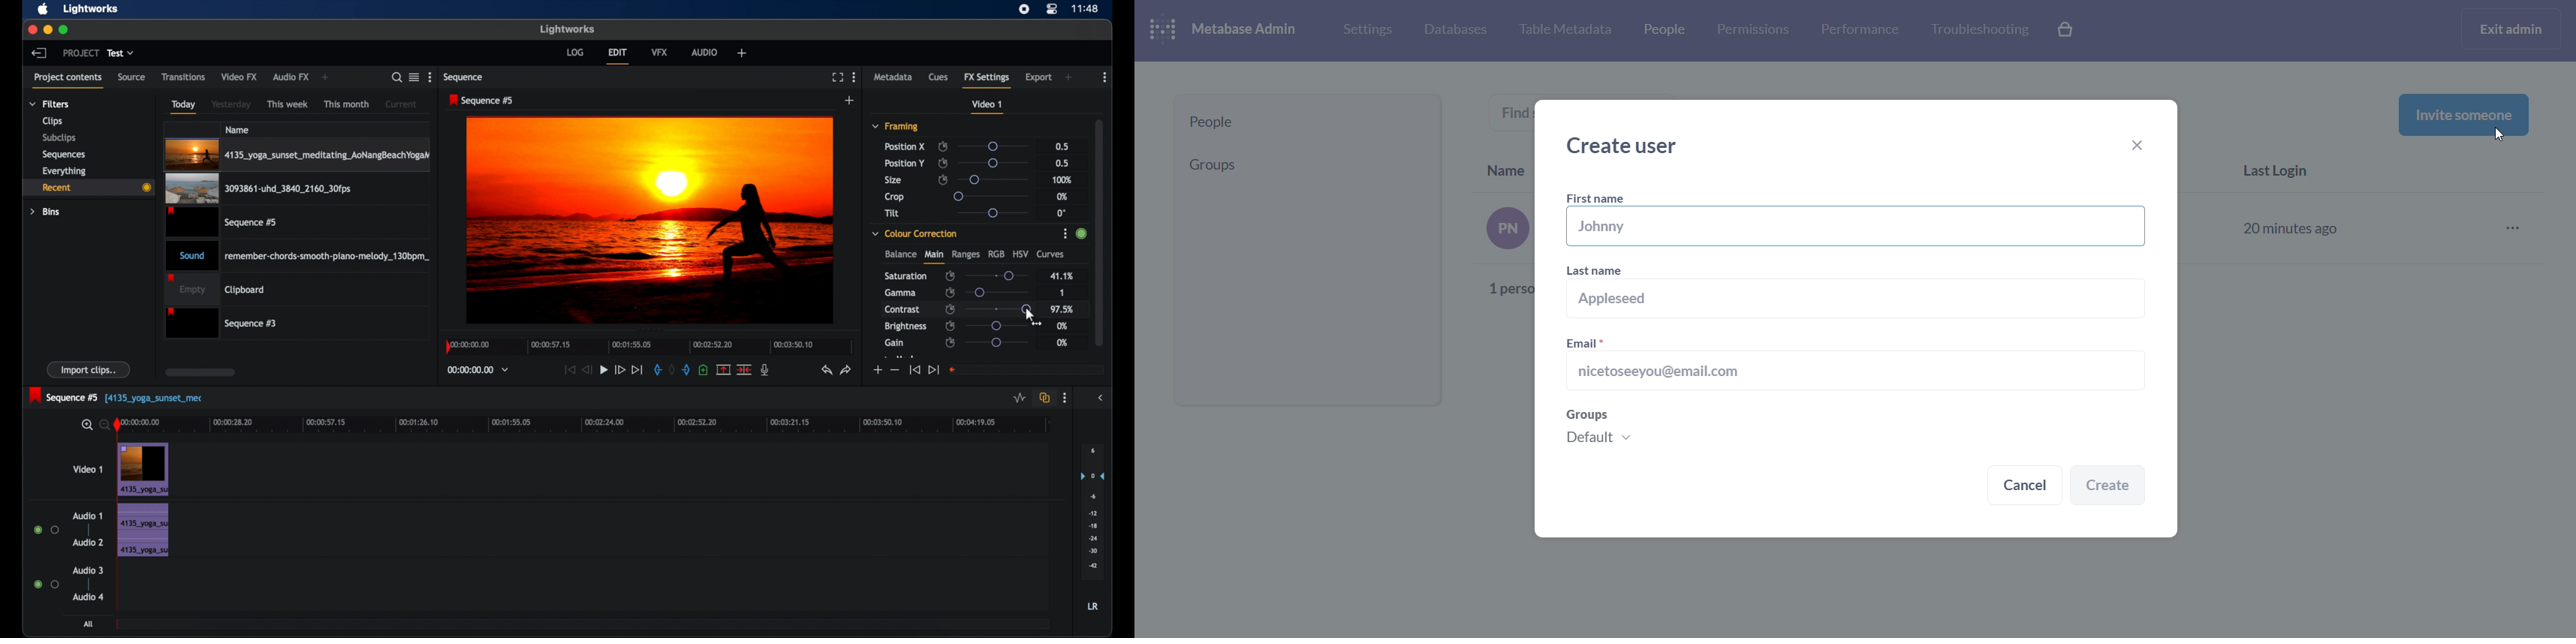 This screenshot has width=2576, height=644. I want to click on full screen, so click(837, 77).